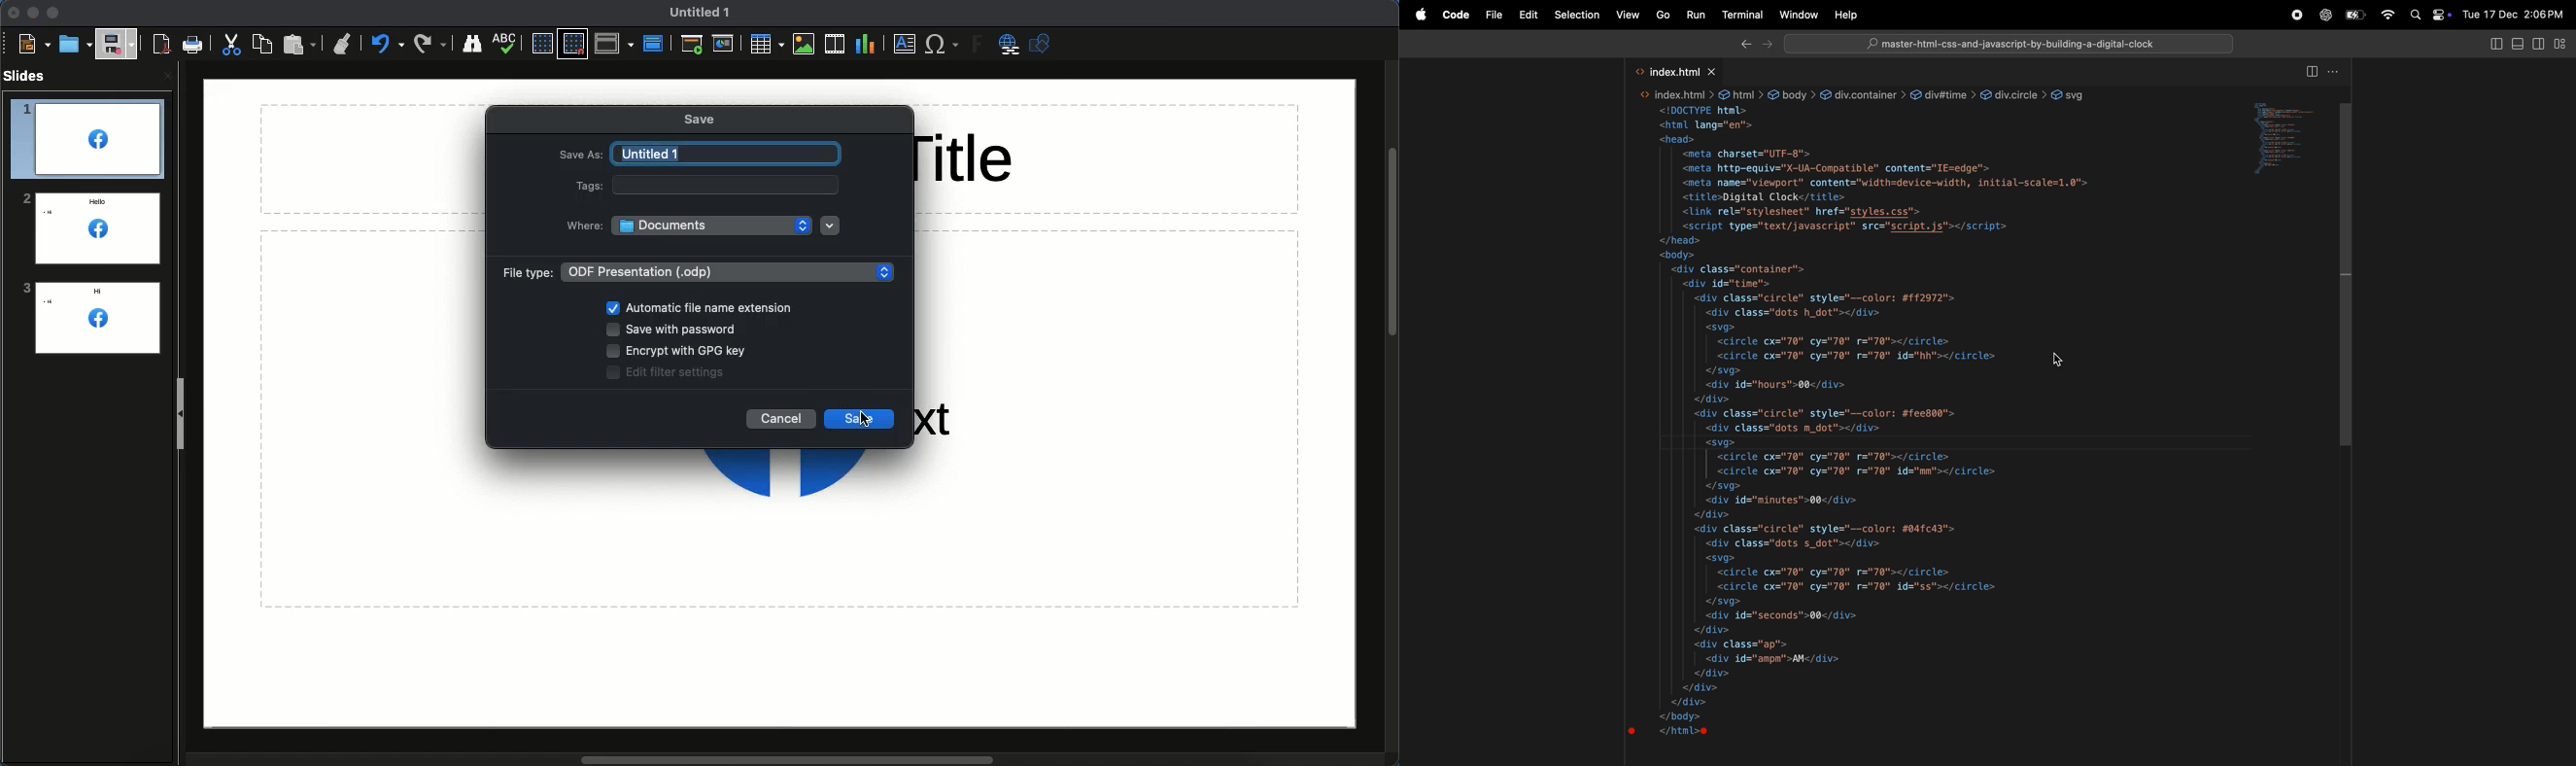  I want to click on chatgpt, so click(2324, 14).